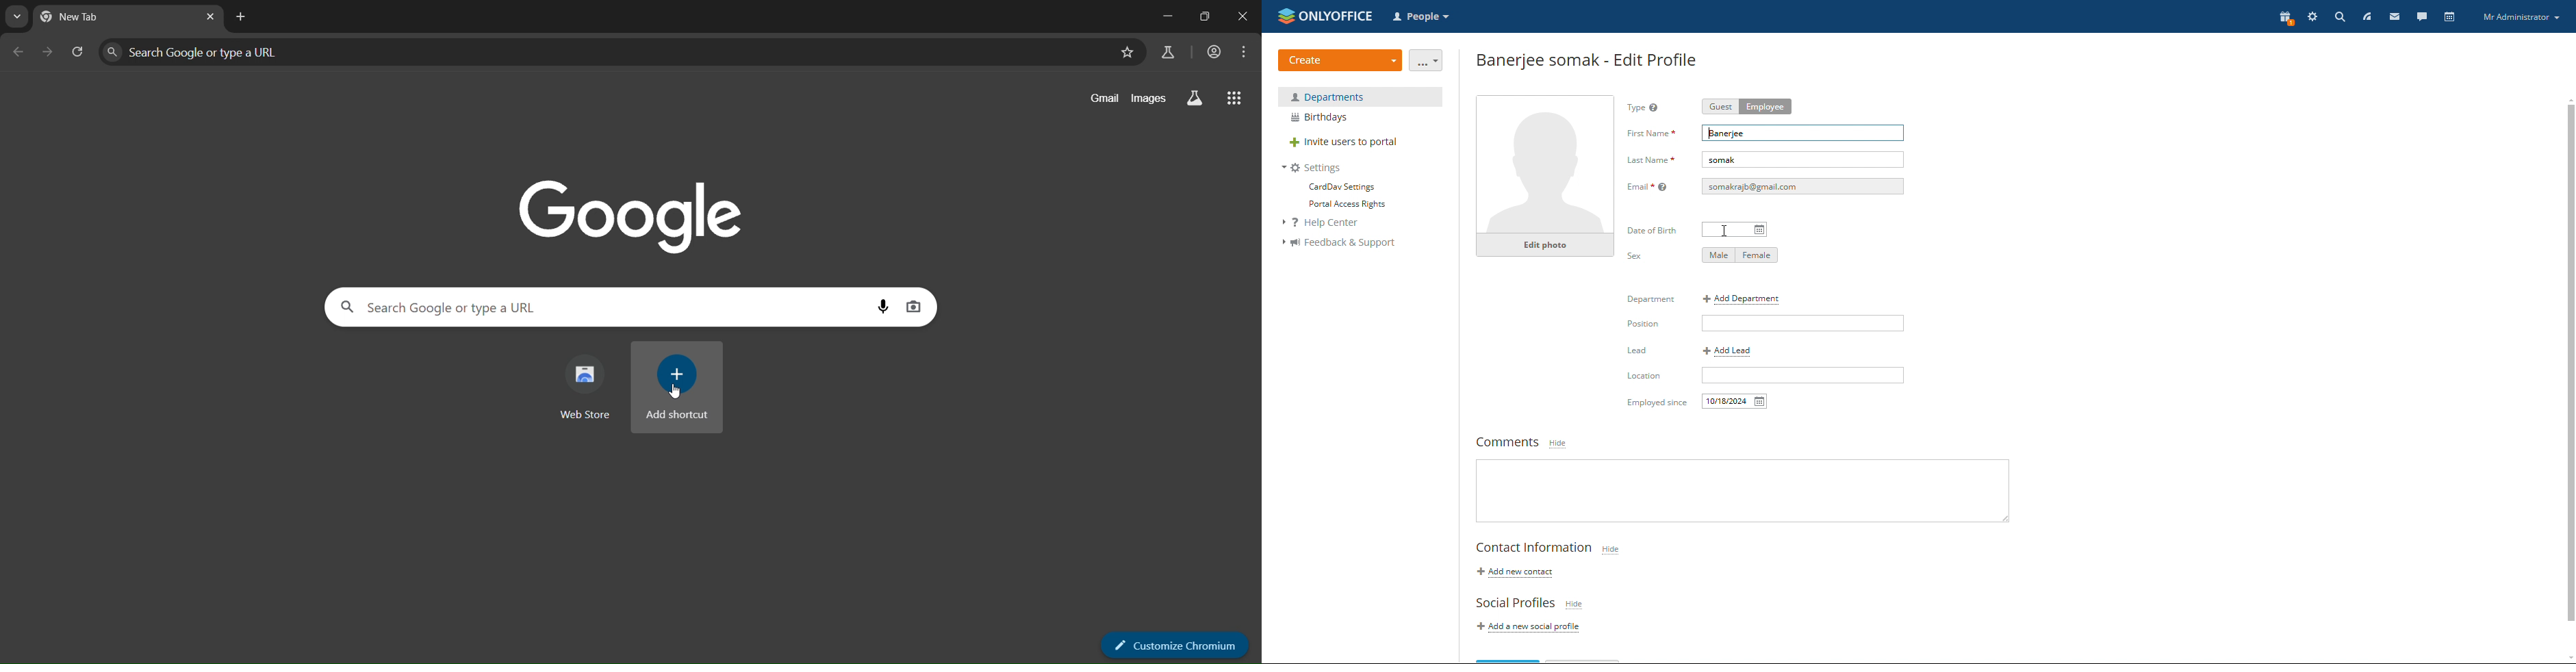 The image size is (2576, 672). What do you see at coordinates (1718, 255) in the screenshot?
I see `male` at bounding box center [1718, 255].